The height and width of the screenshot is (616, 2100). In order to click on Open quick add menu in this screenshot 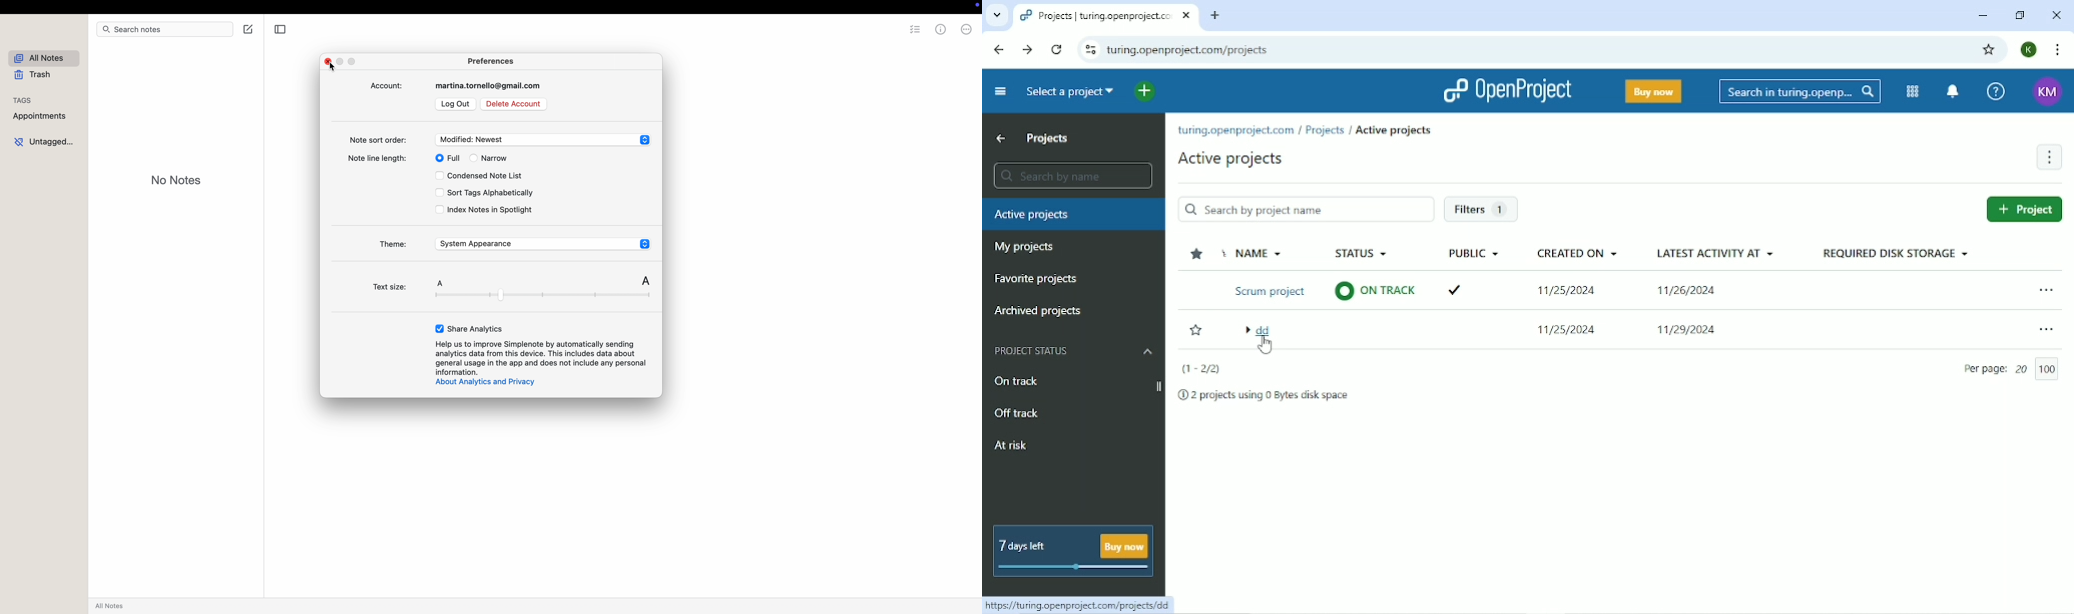, I will do `click(1147, 92)`.